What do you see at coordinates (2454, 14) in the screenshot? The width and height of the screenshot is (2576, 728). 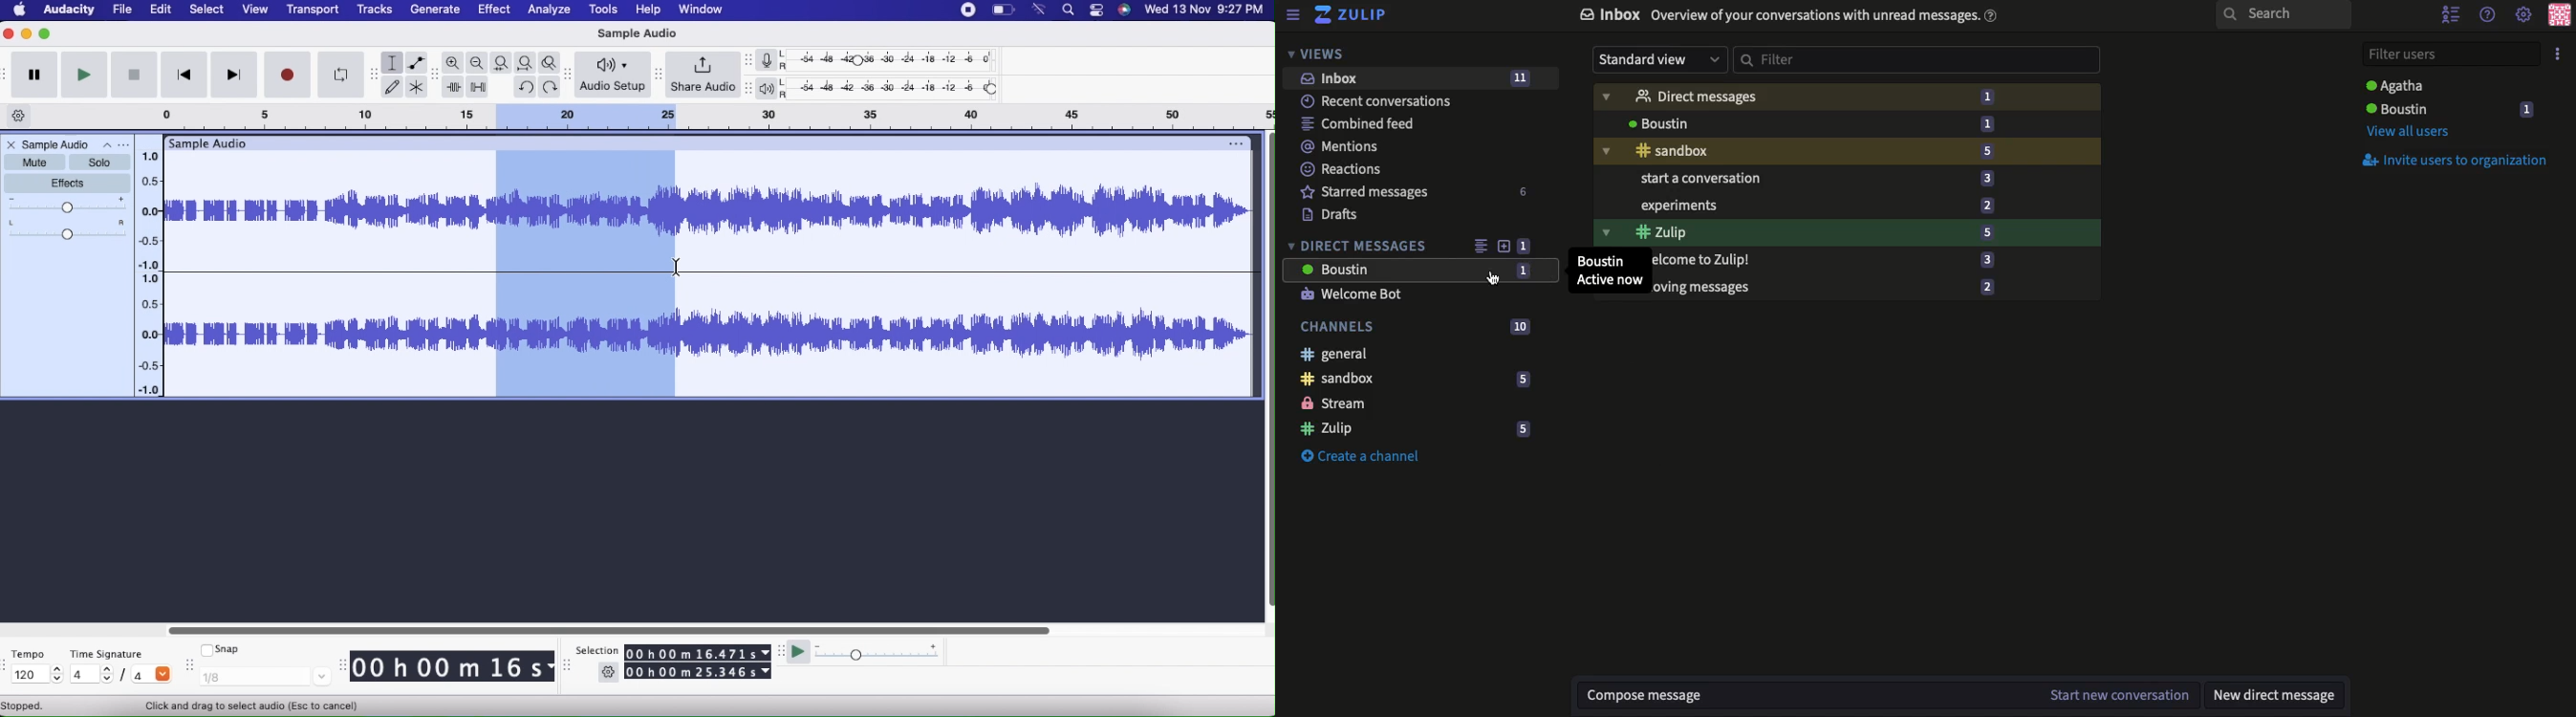 I see `Hide user list` at bounding box center [2454, 14].